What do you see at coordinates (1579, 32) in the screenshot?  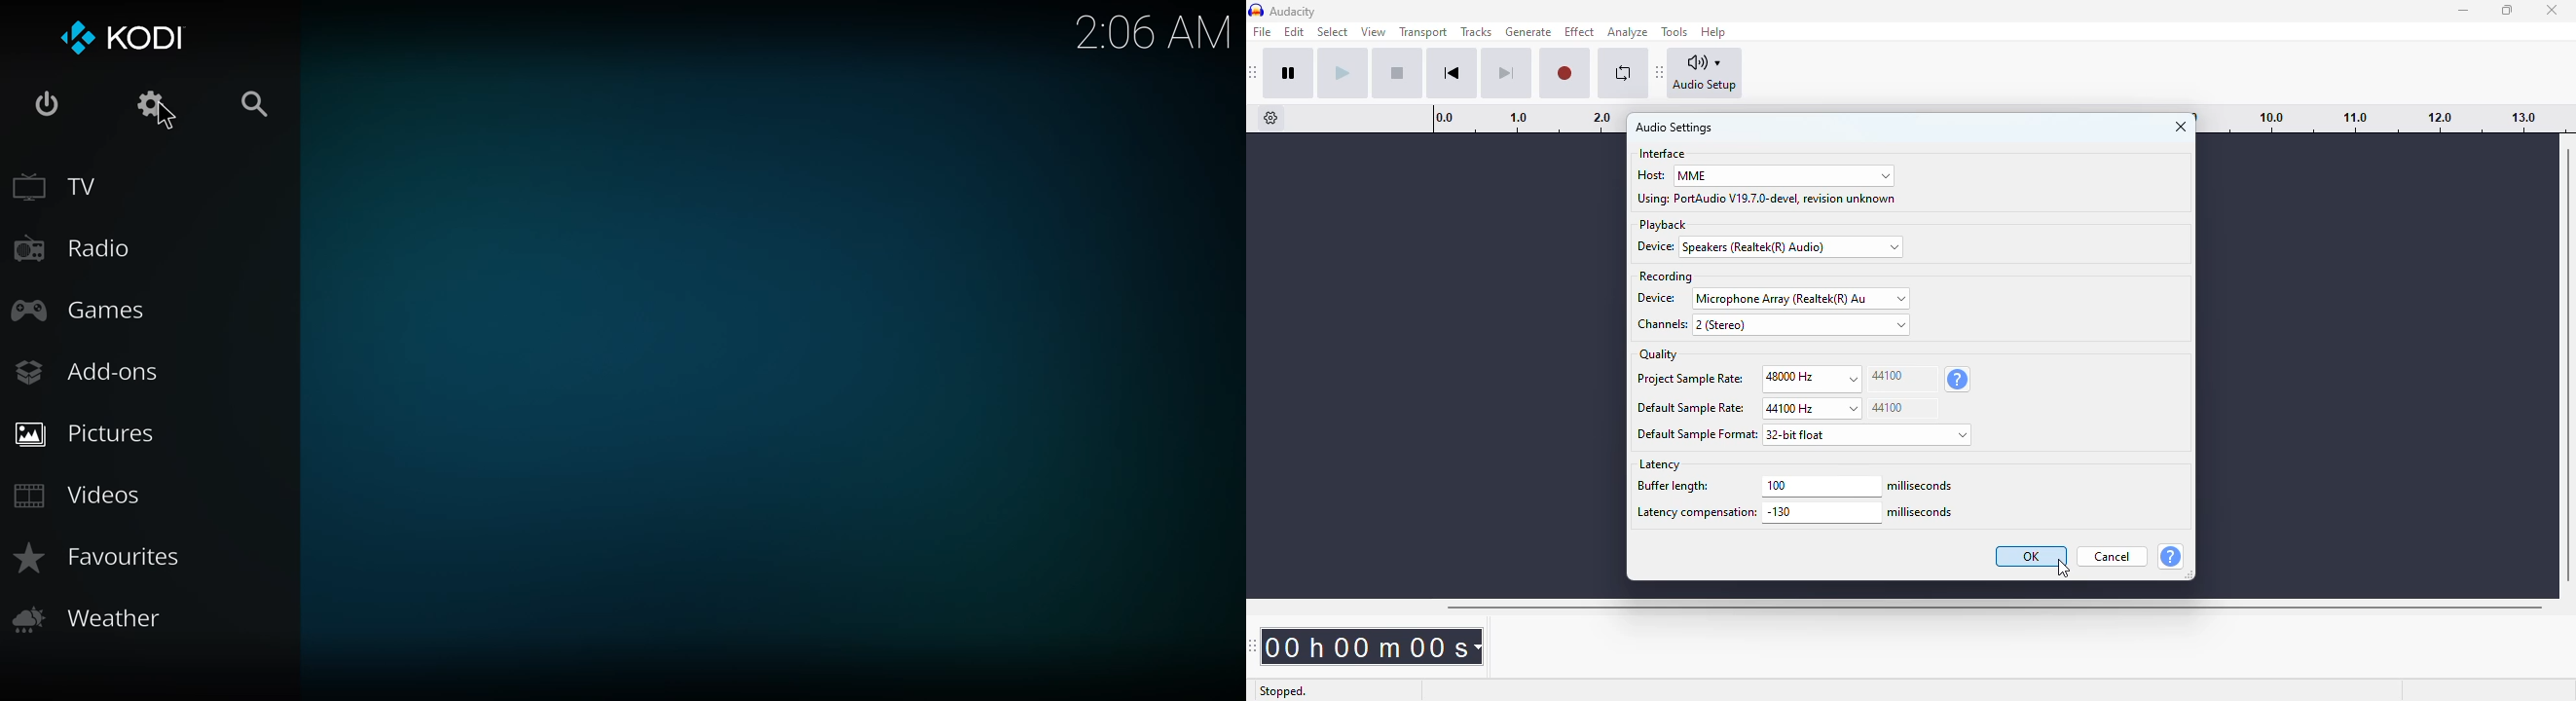 I see `effect` at bounding box center [1579, 32].